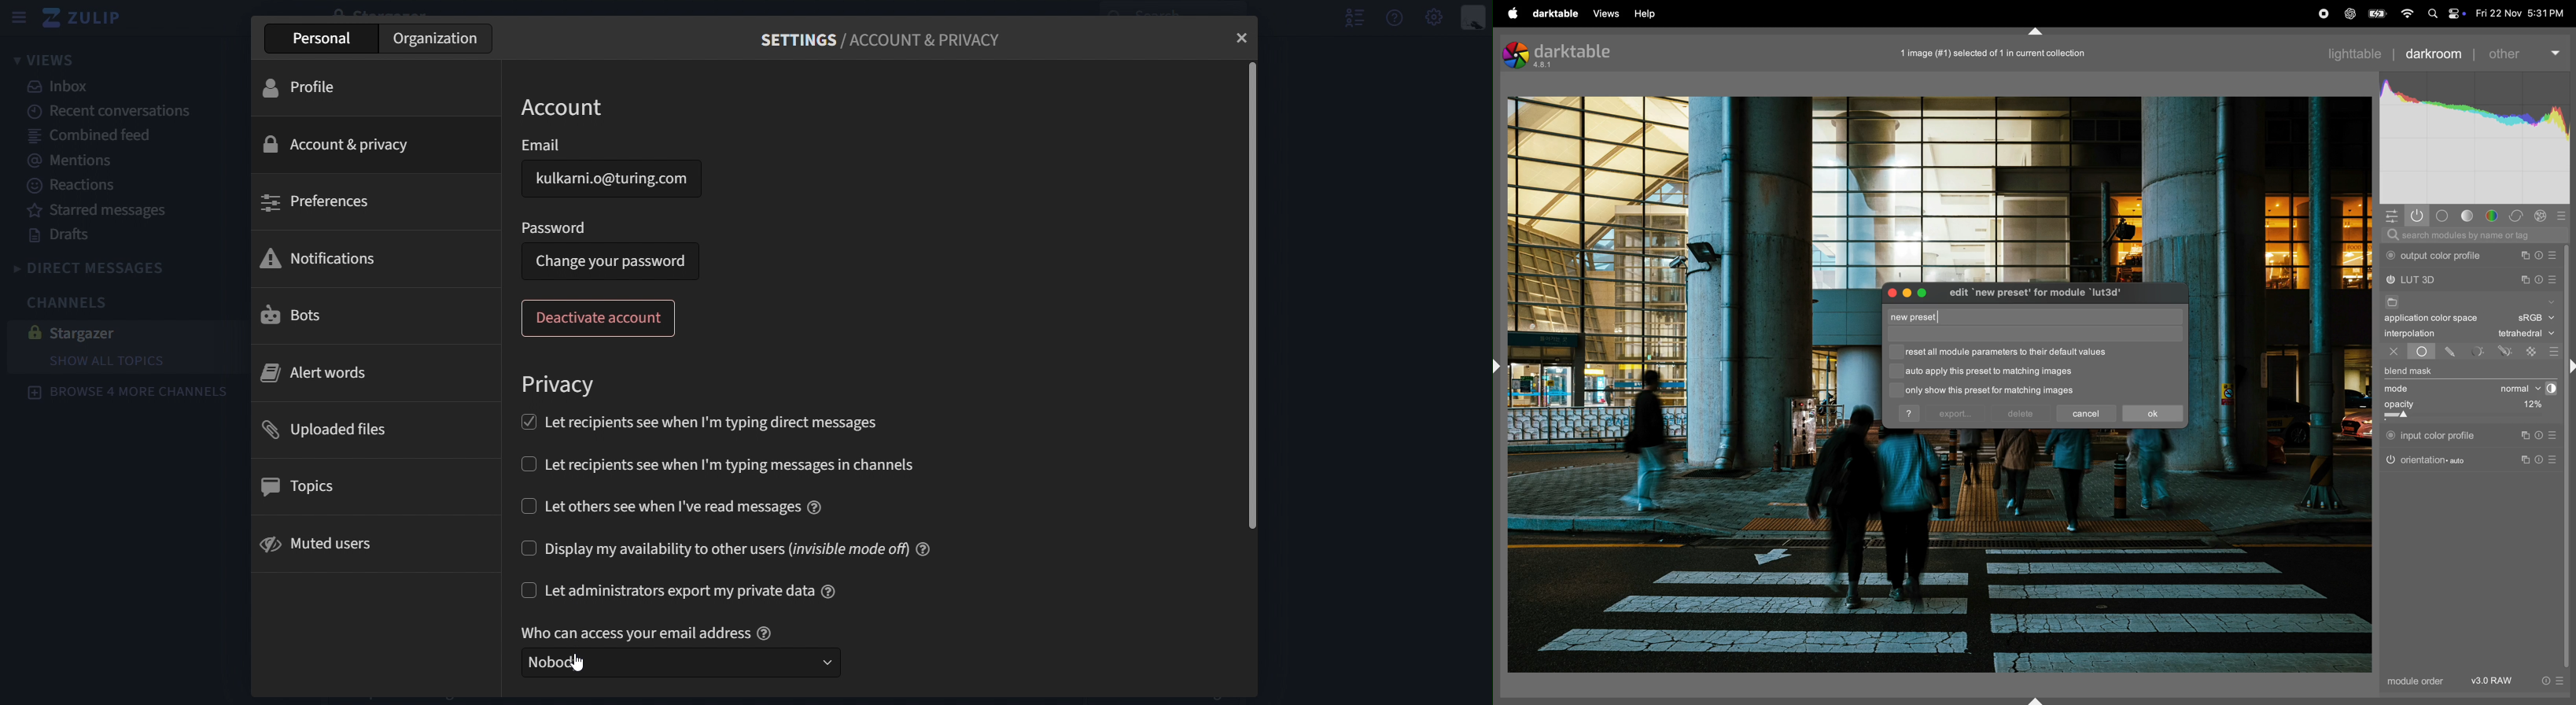 The width and height of the screenshot is (2576, 728). I want to click on battery, so click(2376, 14).